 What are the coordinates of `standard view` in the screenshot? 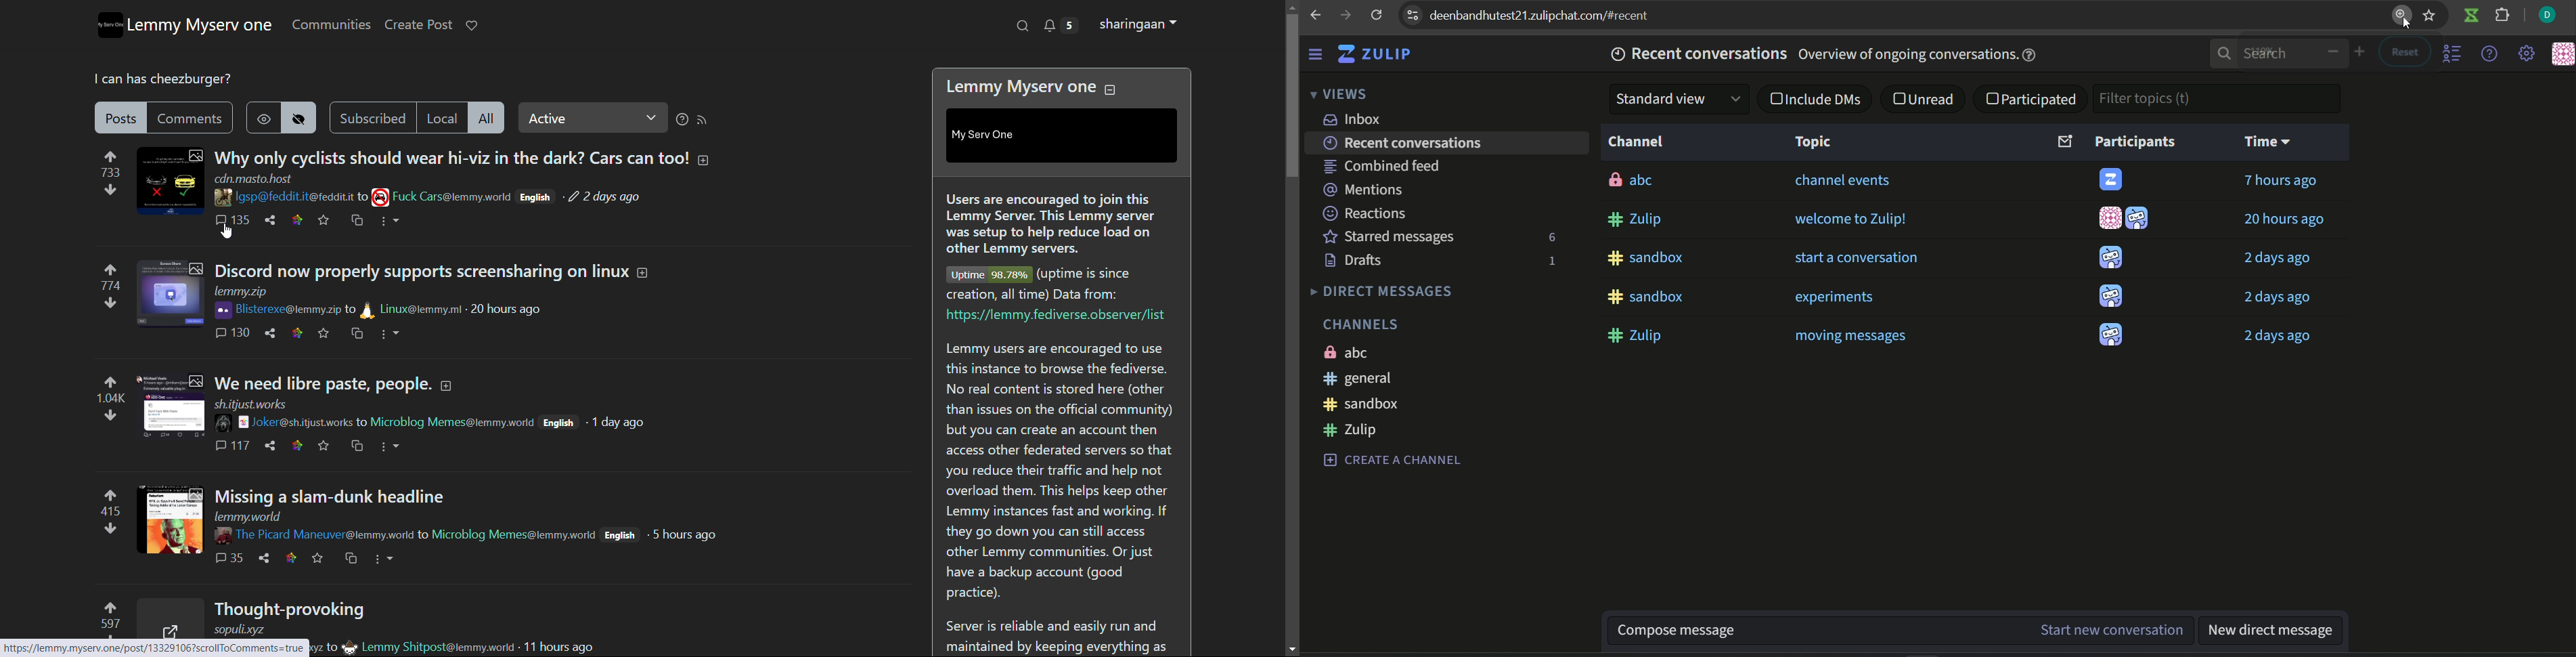 It's located at (1676, 99).